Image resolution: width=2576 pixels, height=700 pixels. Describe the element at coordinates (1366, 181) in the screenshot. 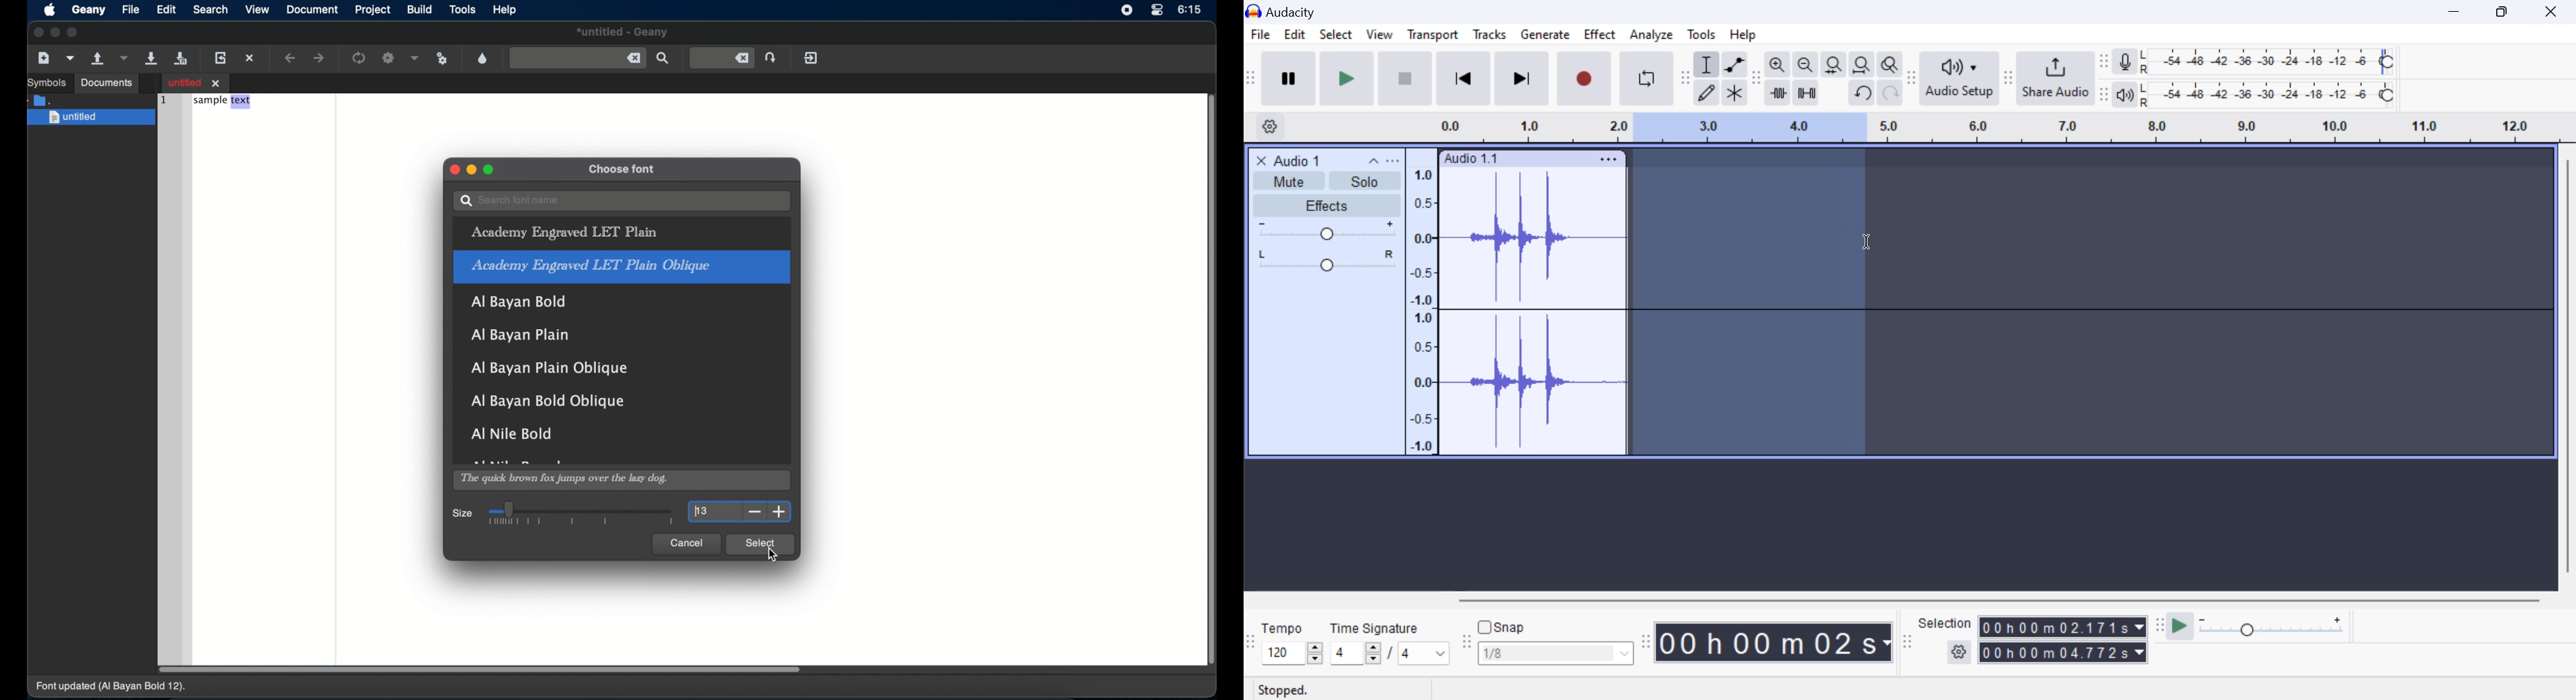

I see `Solo` at that location.